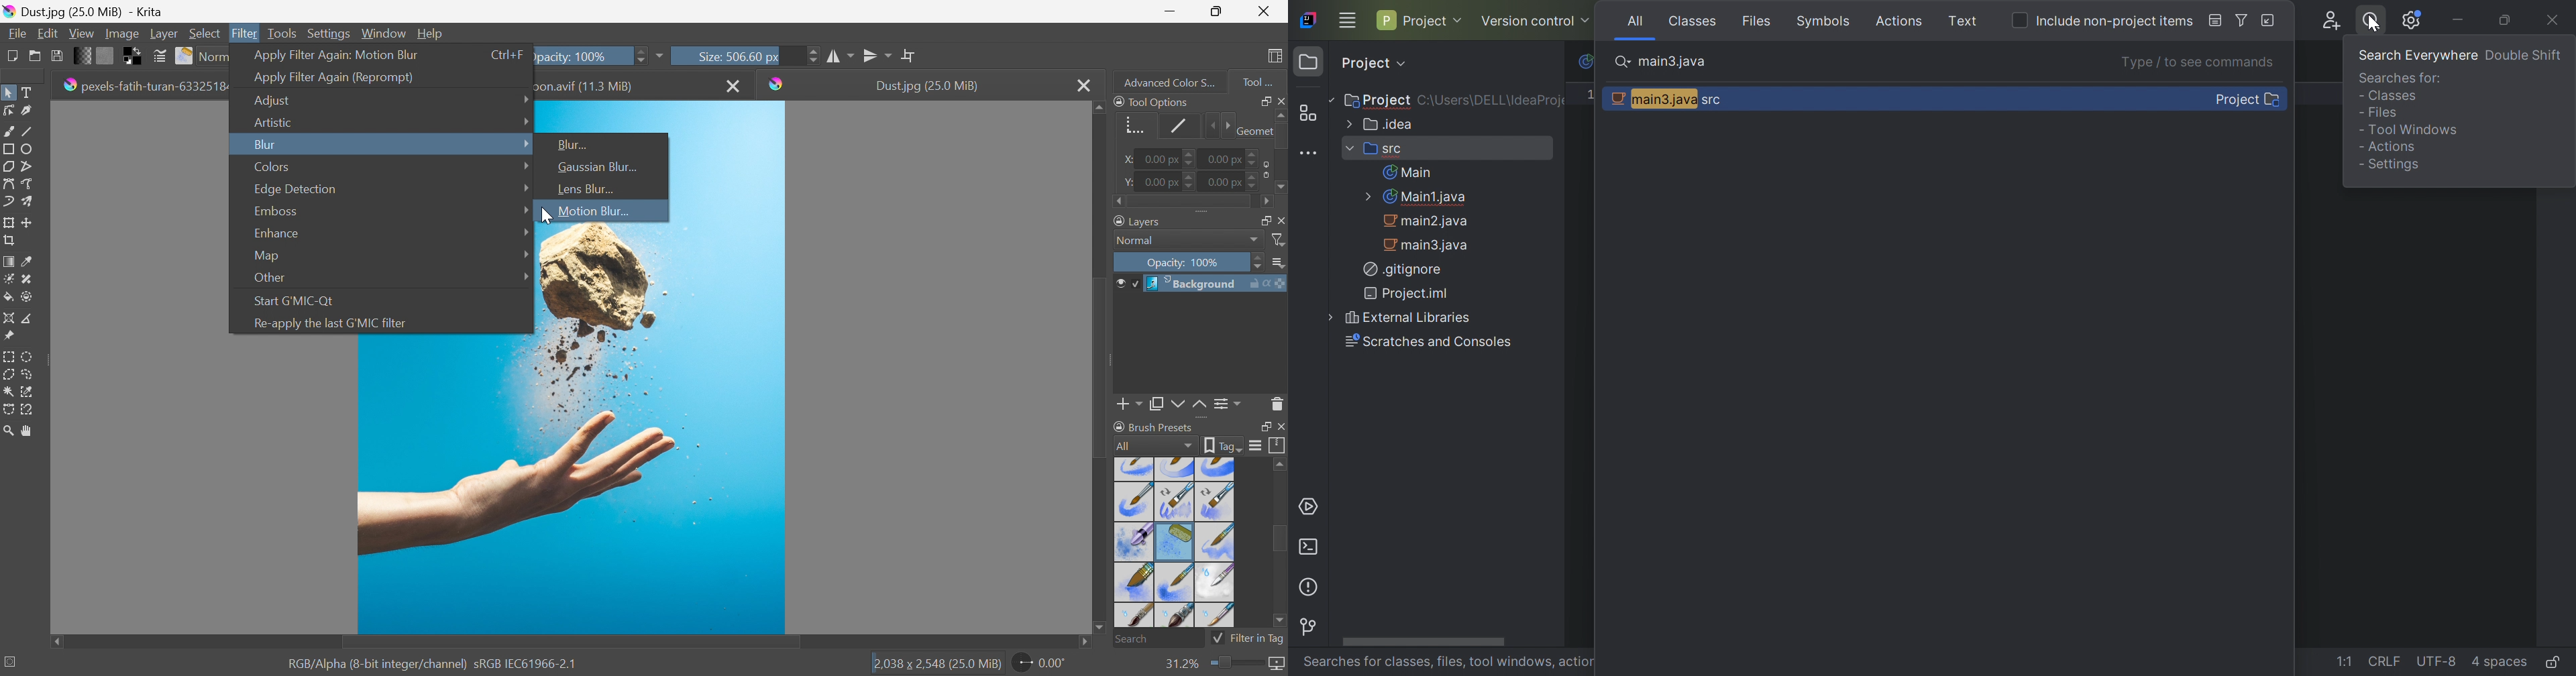 Image resolution: width=2576 pixels, height=700 pixels. What do you see at coordinates (1401, 268) in the screenshot?
I see `.gitignore` at bounding box center [1401, 268].